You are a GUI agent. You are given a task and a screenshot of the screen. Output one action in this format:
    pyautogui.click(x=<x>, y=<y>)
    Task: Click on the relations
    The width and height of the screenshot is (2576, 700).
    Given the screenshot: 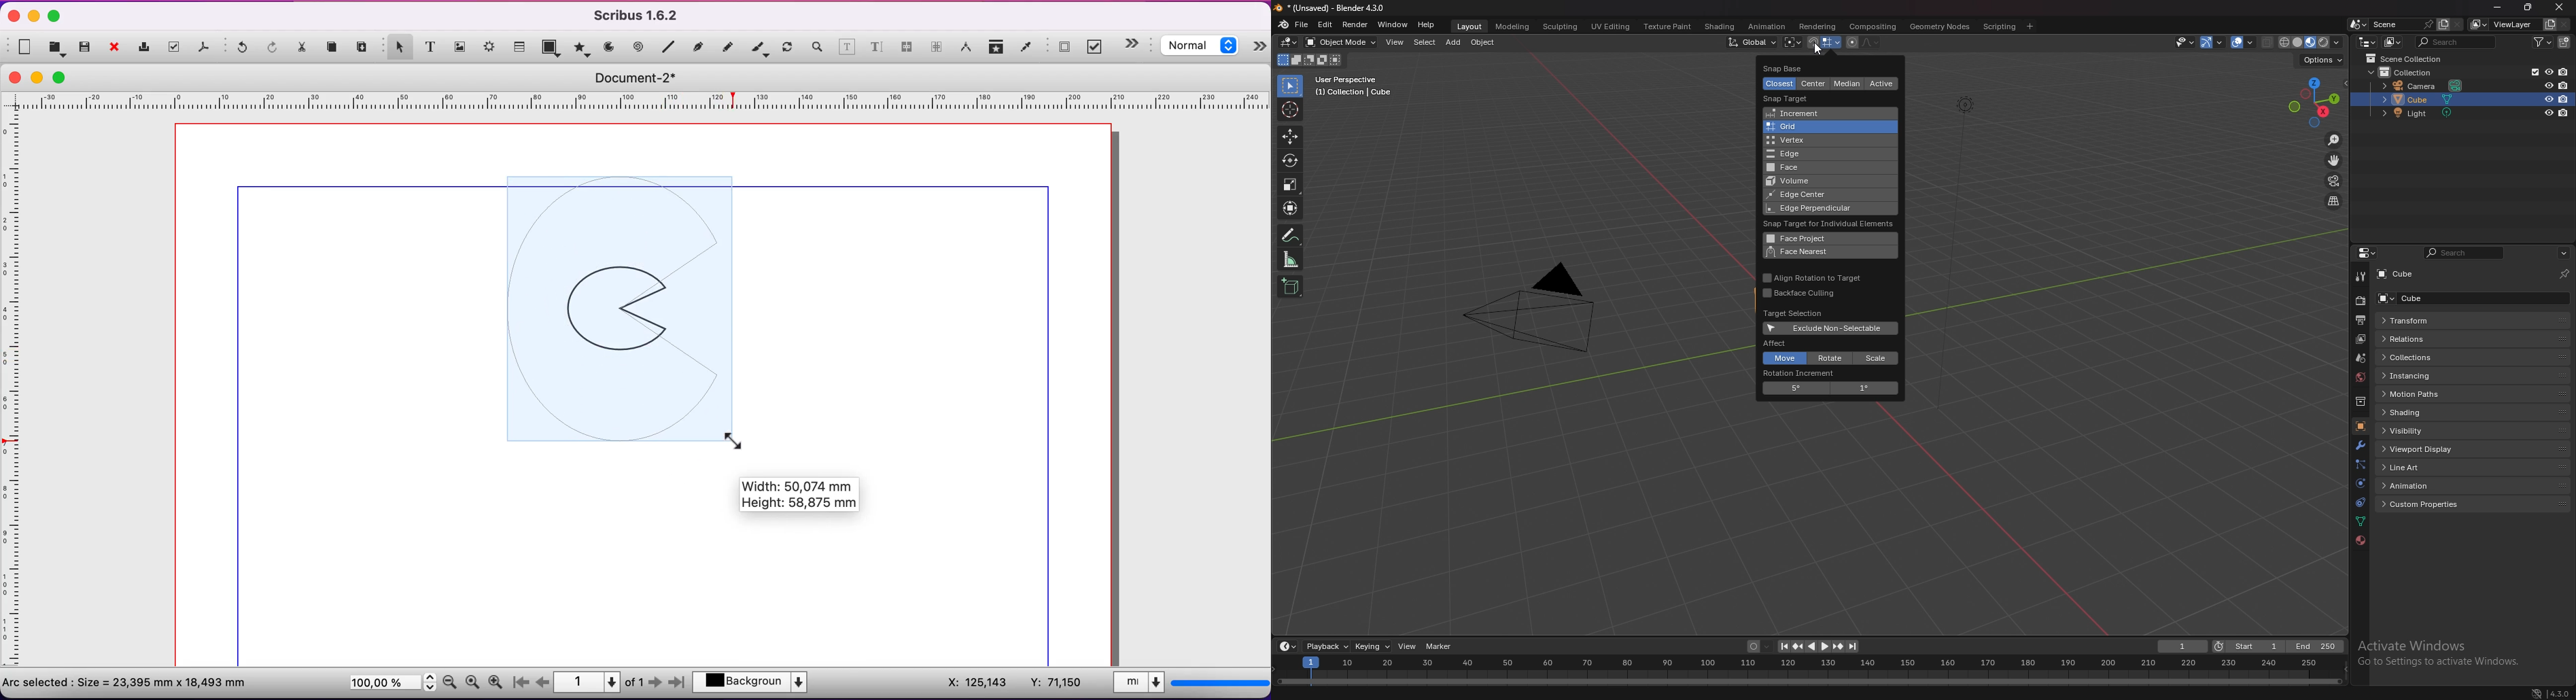 What is the action you would take?
    pyautogui.click(x=2417, y=339)
    